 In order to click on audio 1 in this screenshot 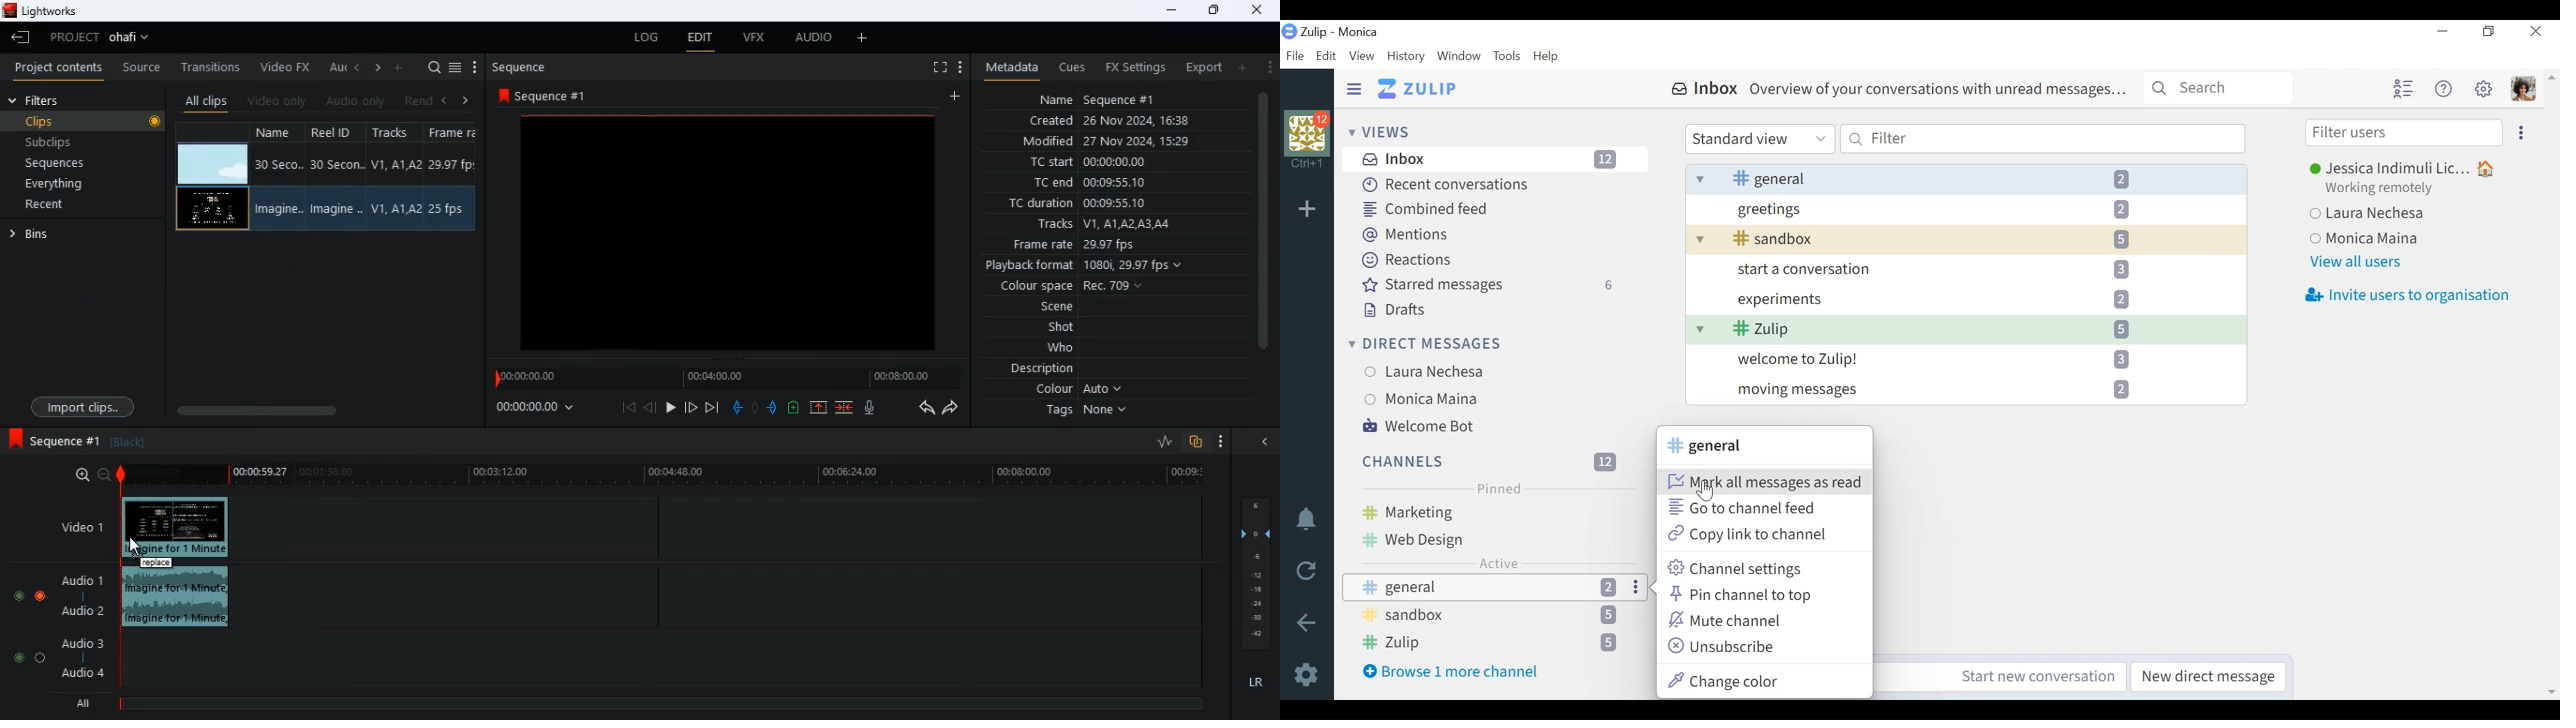, I will do `click(78, 581)`.